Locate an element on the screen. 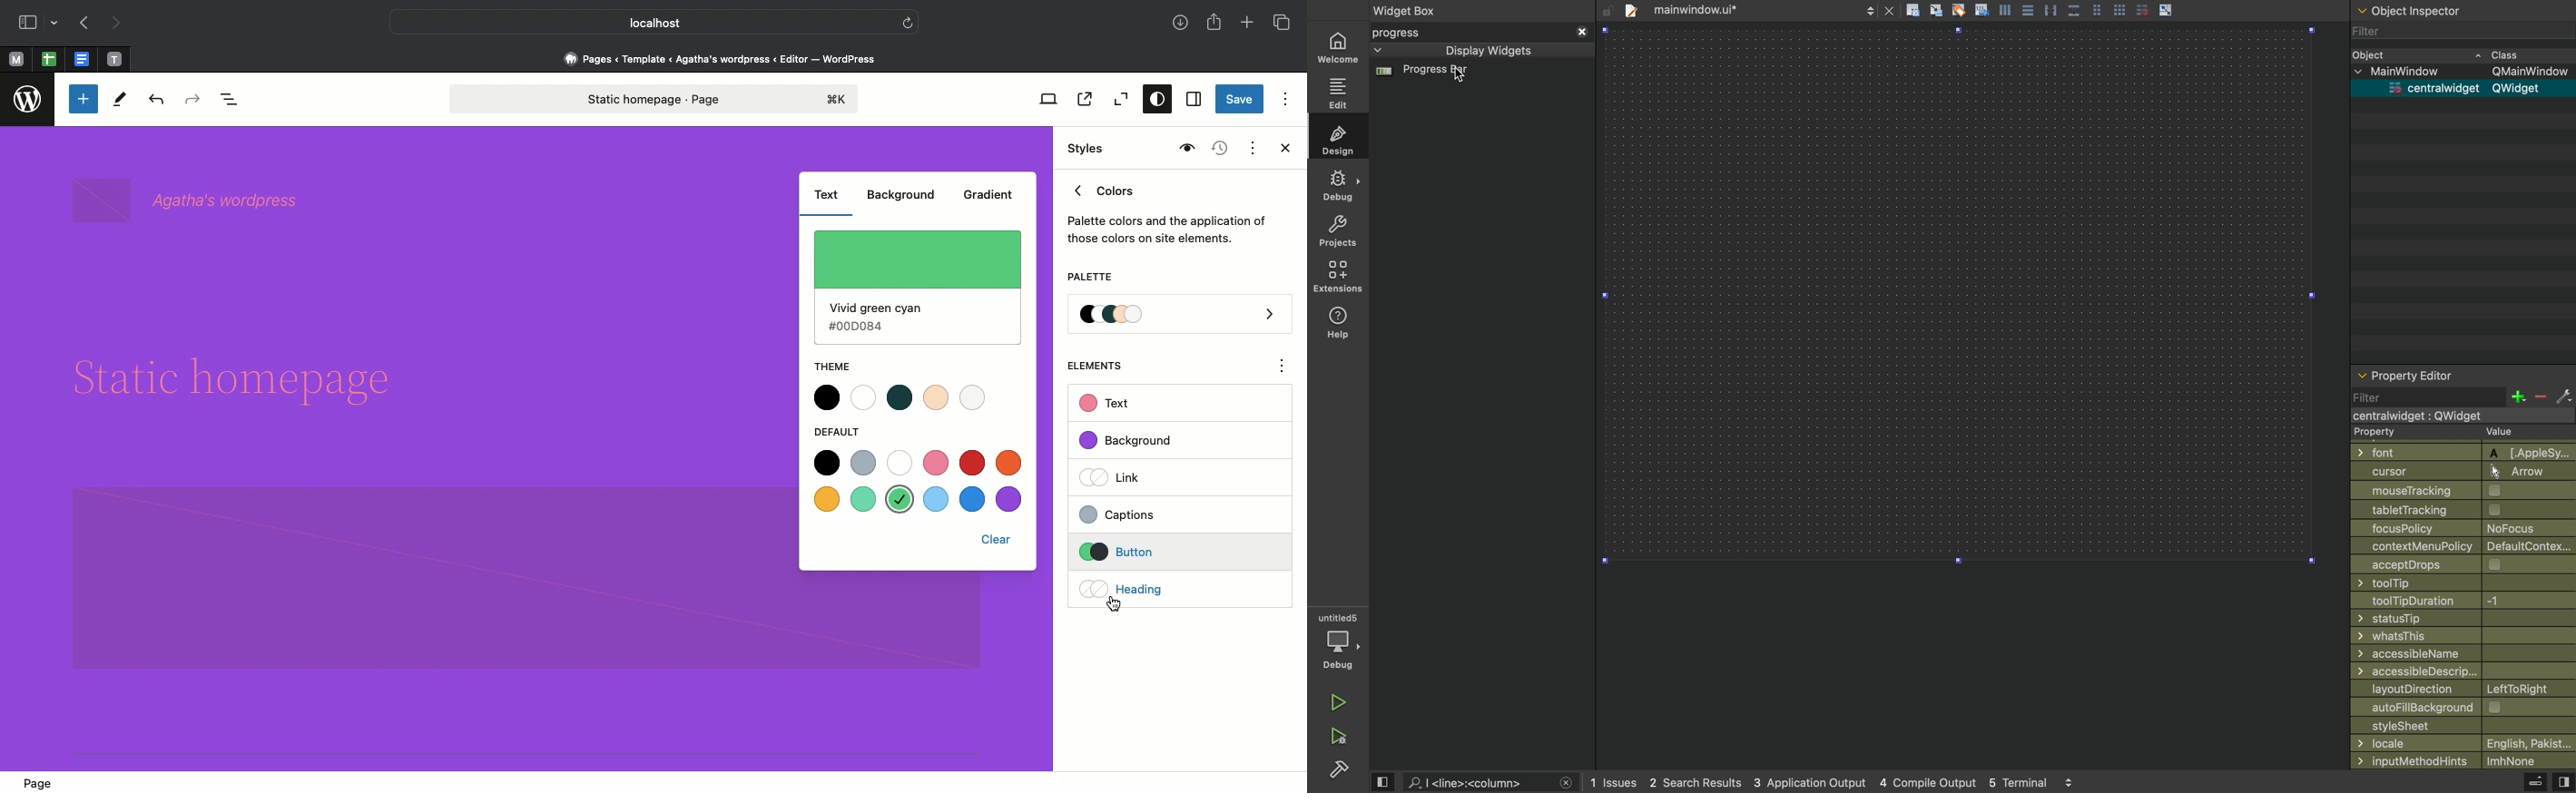 Image resolution: width=2576 pixels, height=812 pixels. cursor is located at coordinates (1449, 81).